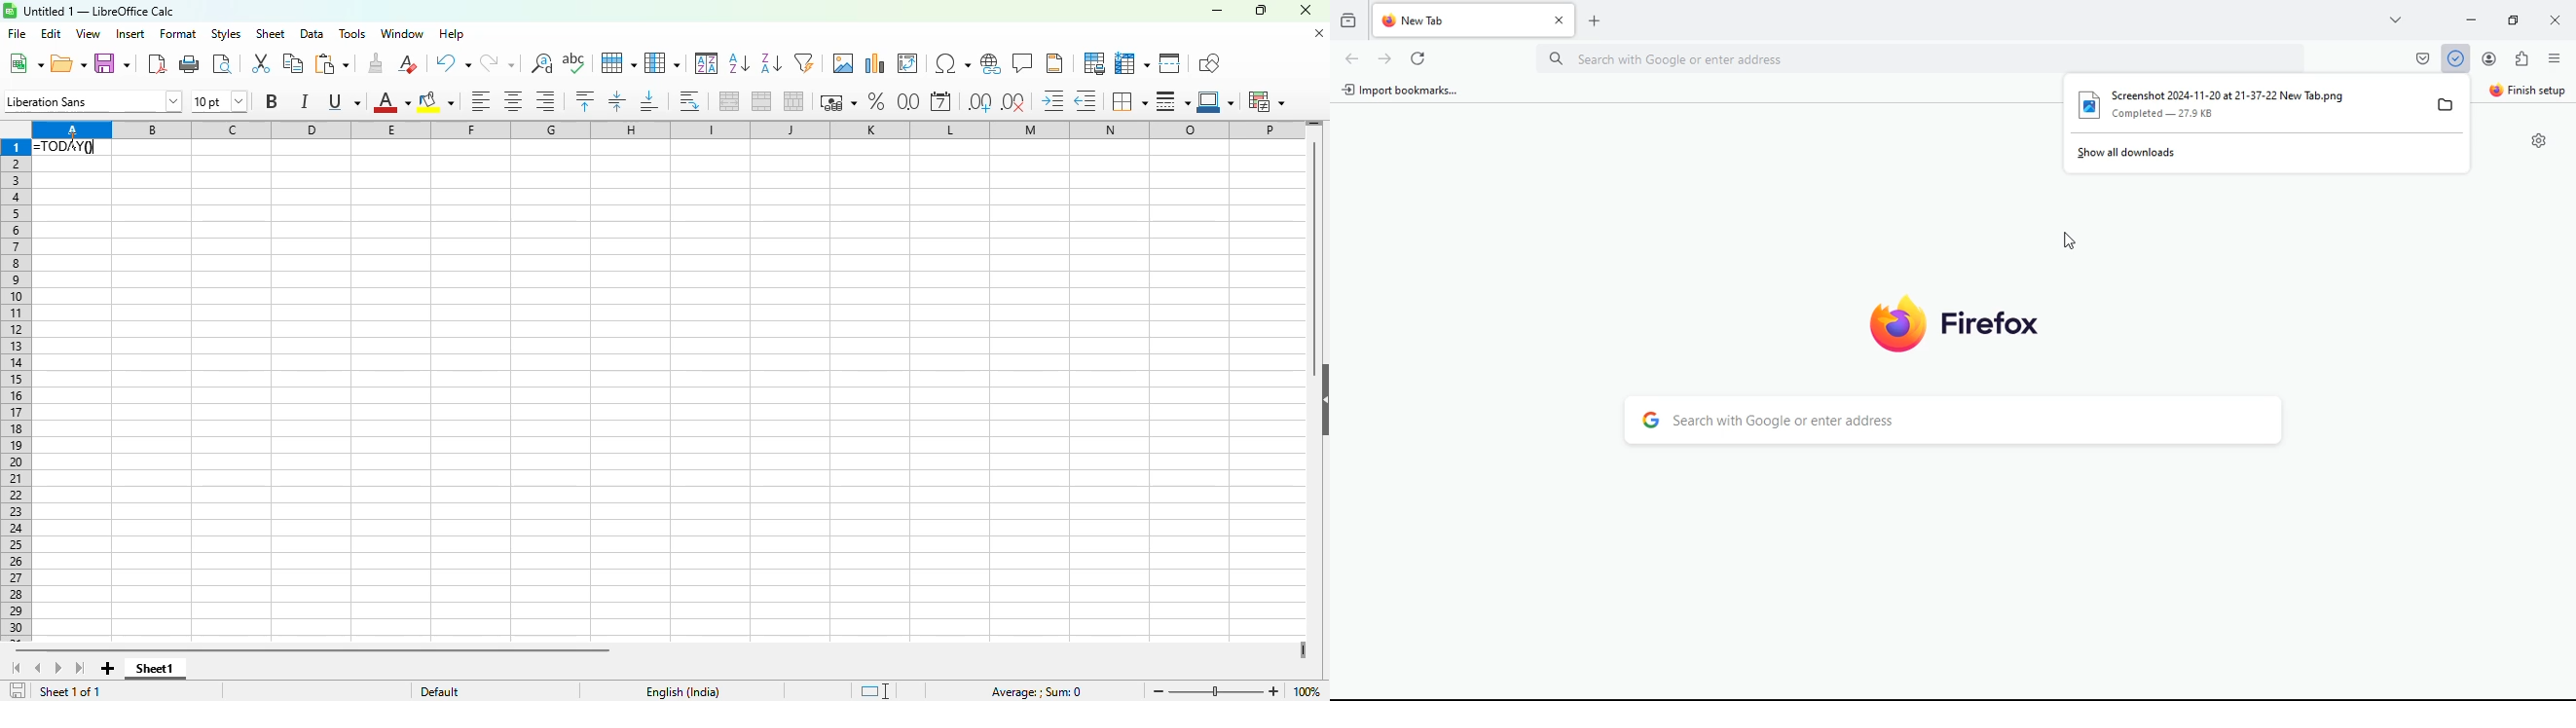 The image size is (2576, 728). What do you see at coordinates (1013, 102) in the screenshot?
I see `delete decimal` at bounding box center [1013, 102].